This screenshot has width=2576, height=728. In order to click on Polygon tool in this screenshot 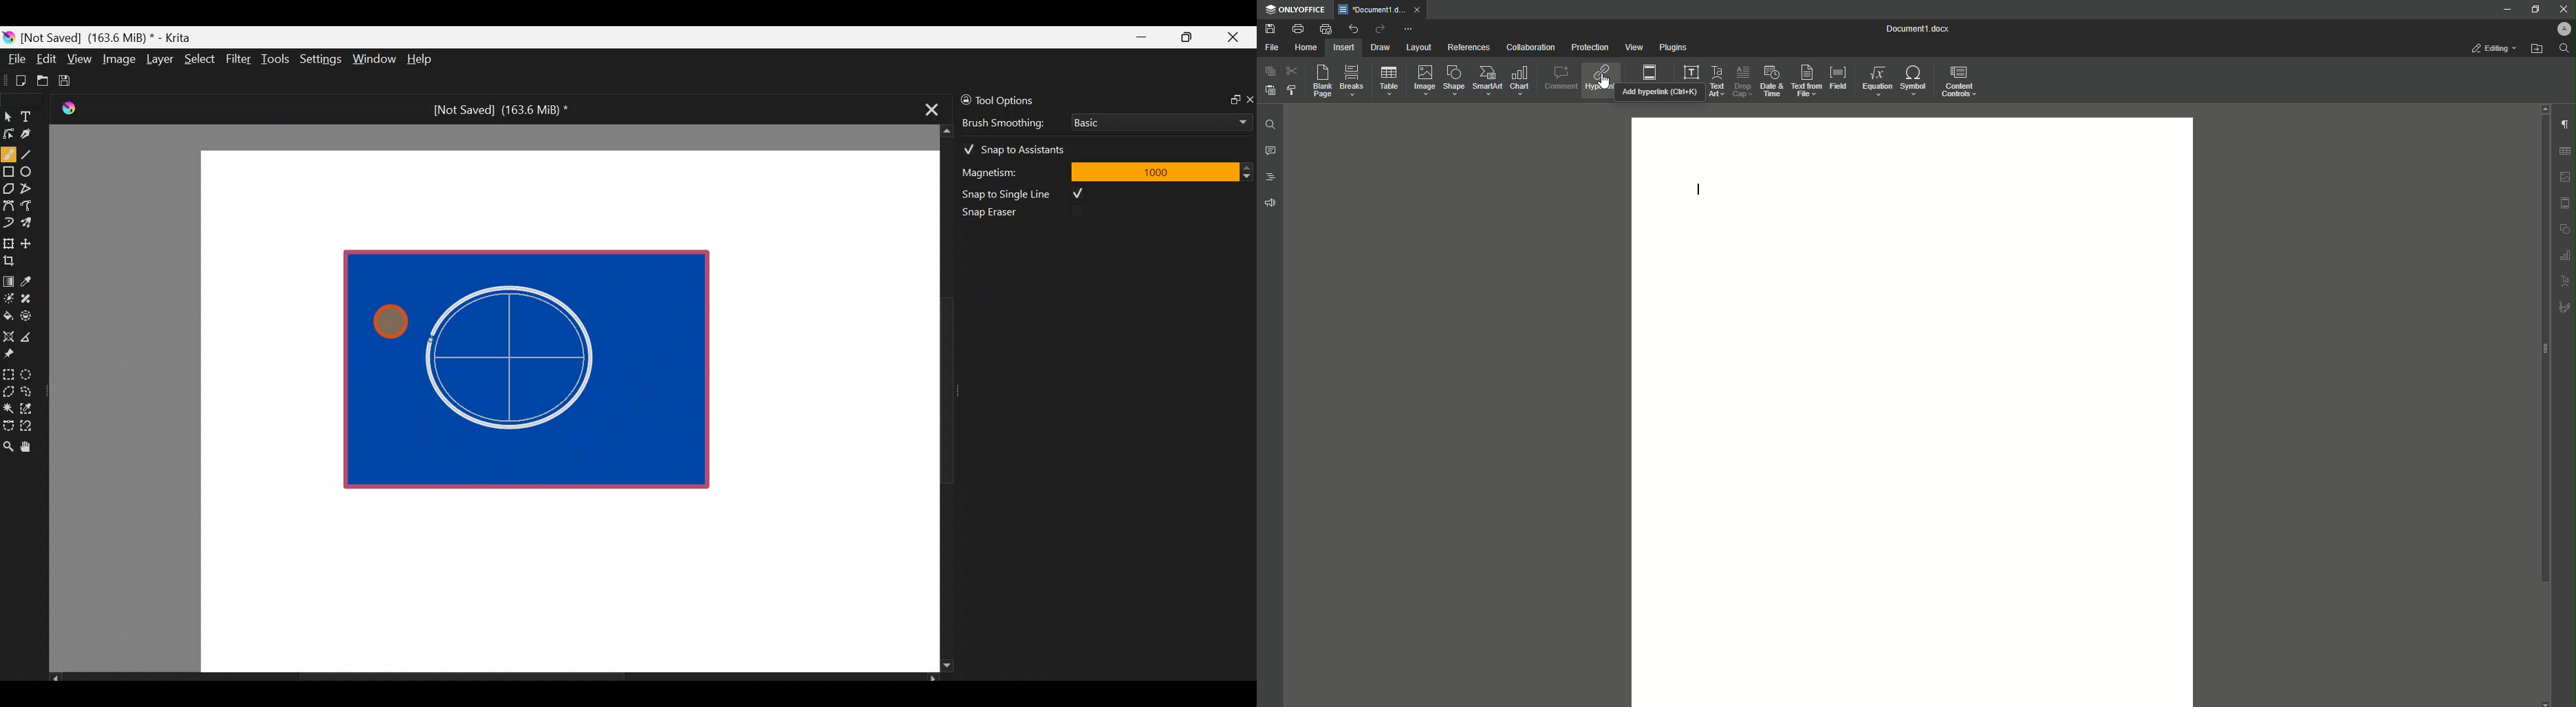, I will do `click(8, 189)`.